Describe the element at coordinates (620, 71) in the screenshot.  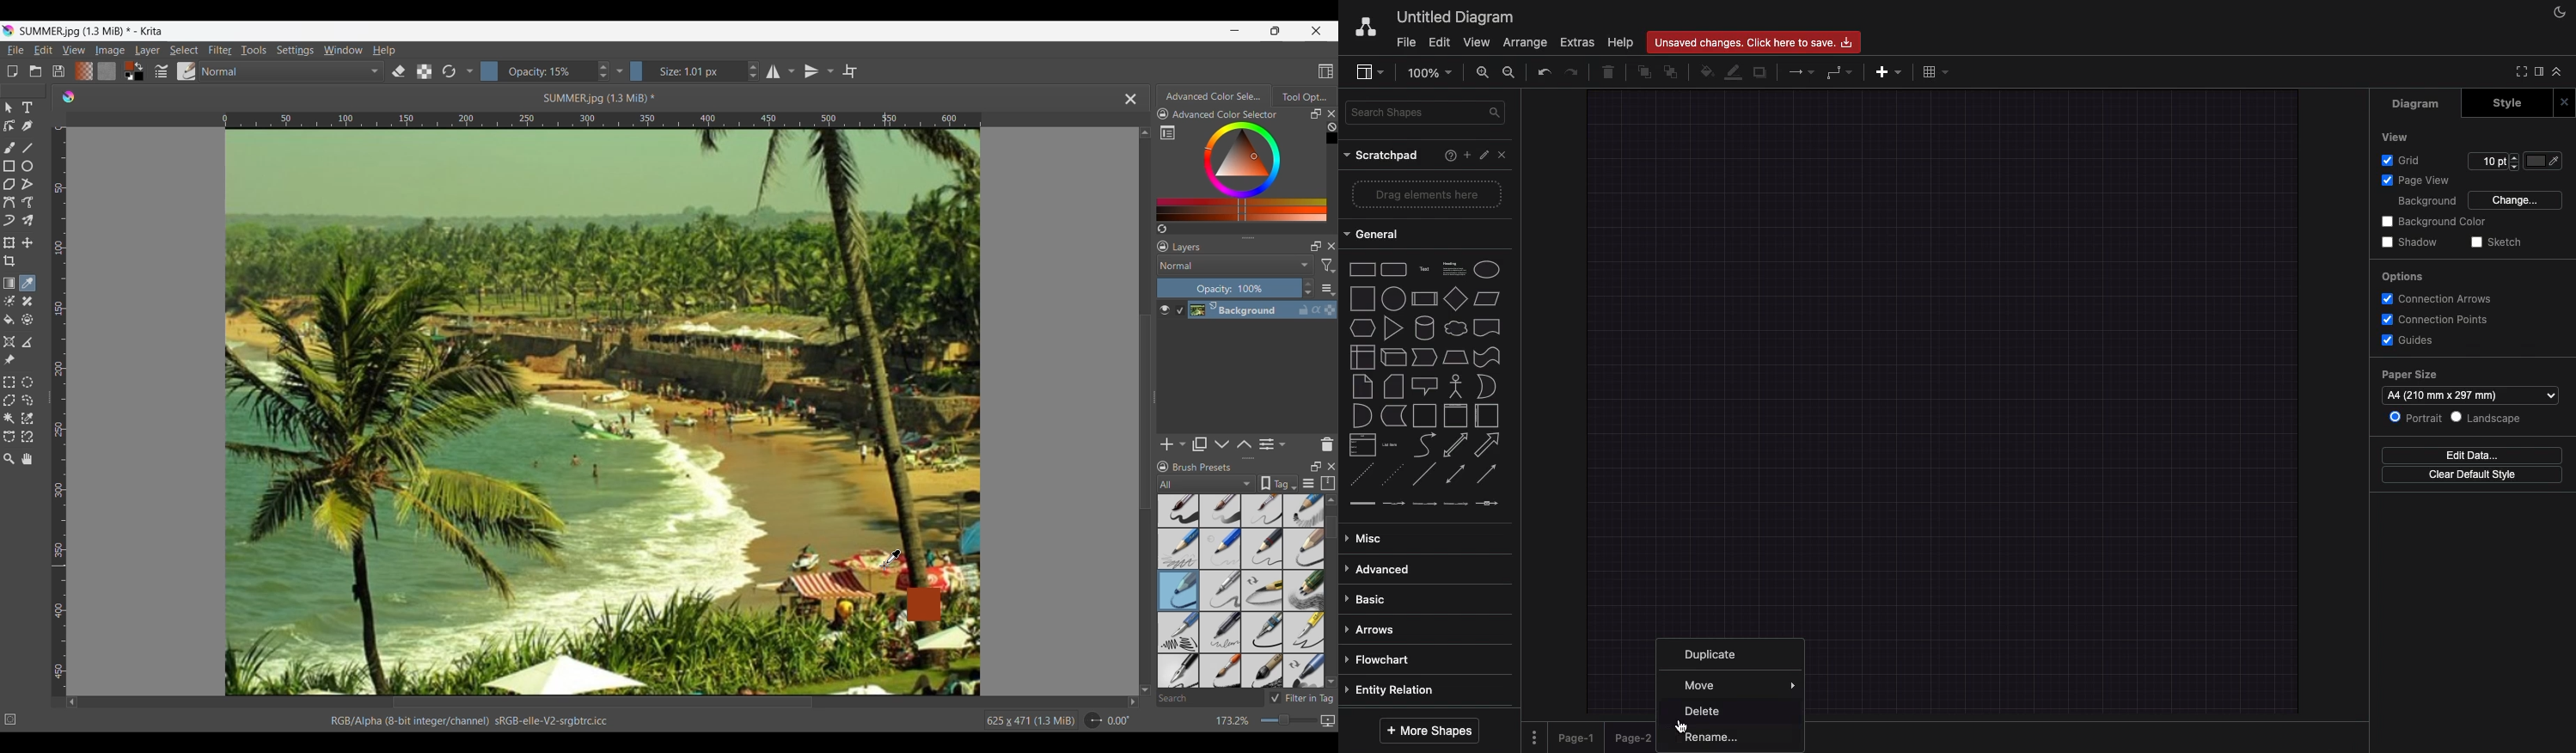
I see `Settings dropdown` at that location.